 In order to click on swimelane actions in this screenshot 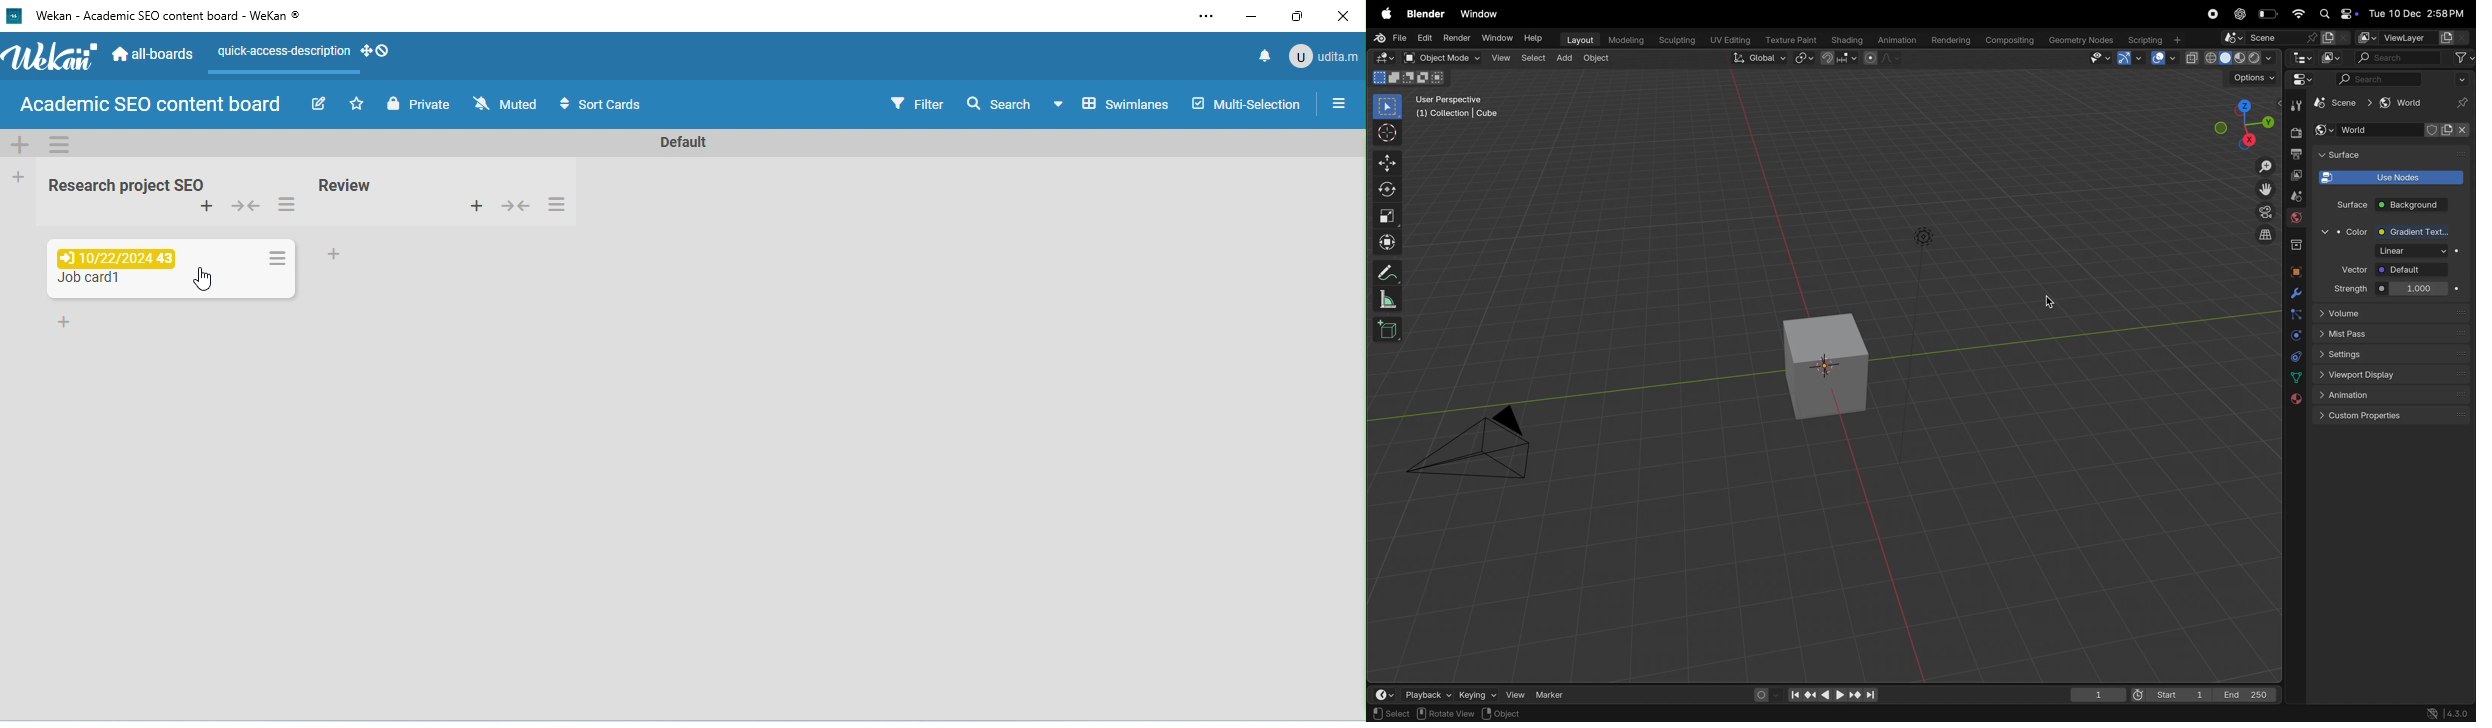, I will do `click(61, 144)`.